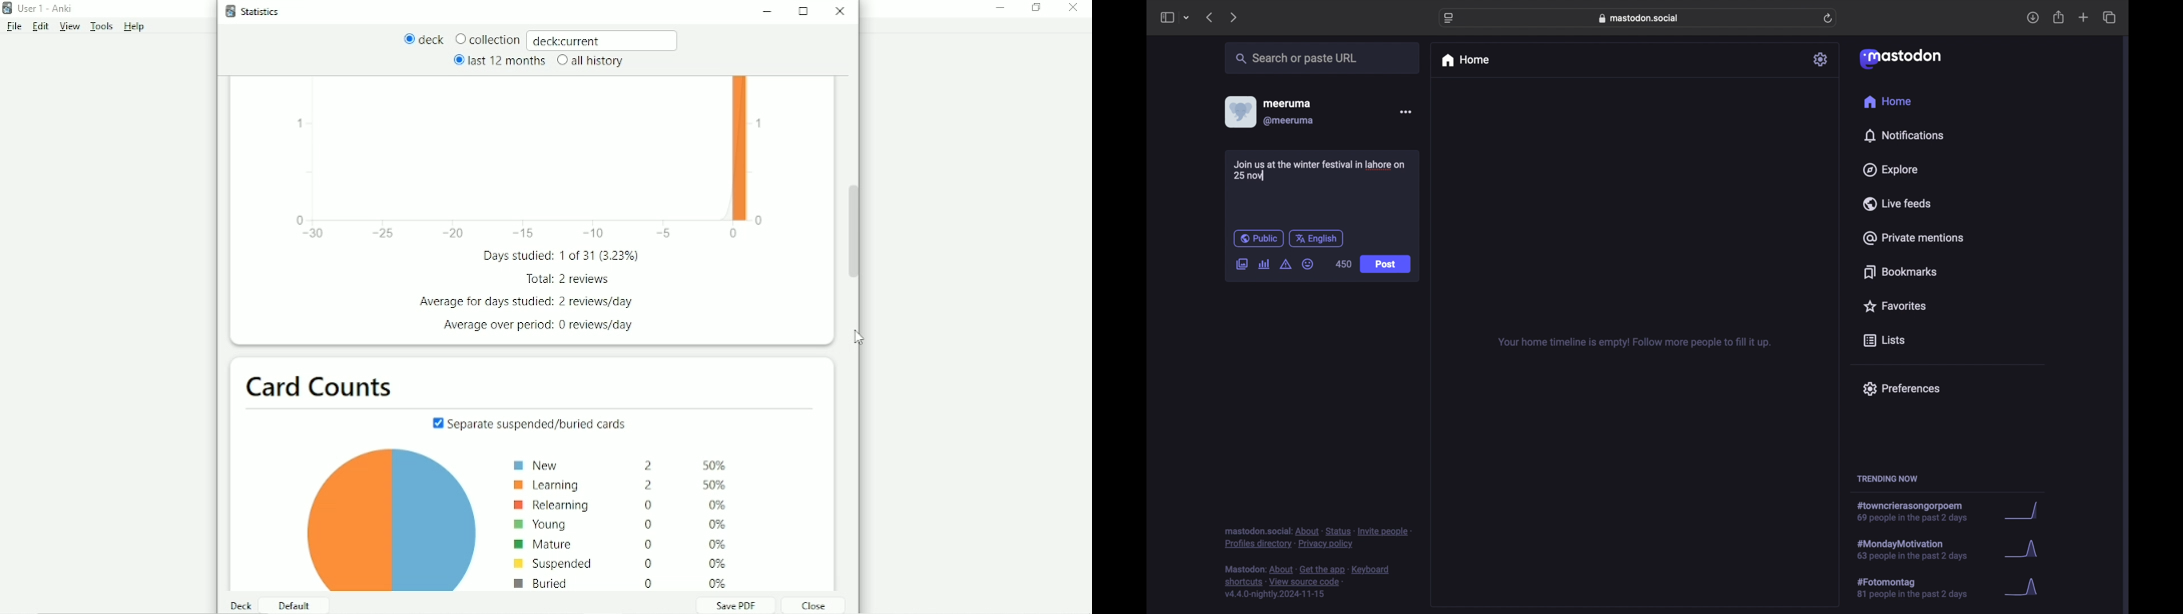  What do you see at coordinates (625, 583) in the screenshot?
I see `BW Buried 0 0%` at bounding box center [625, 583].